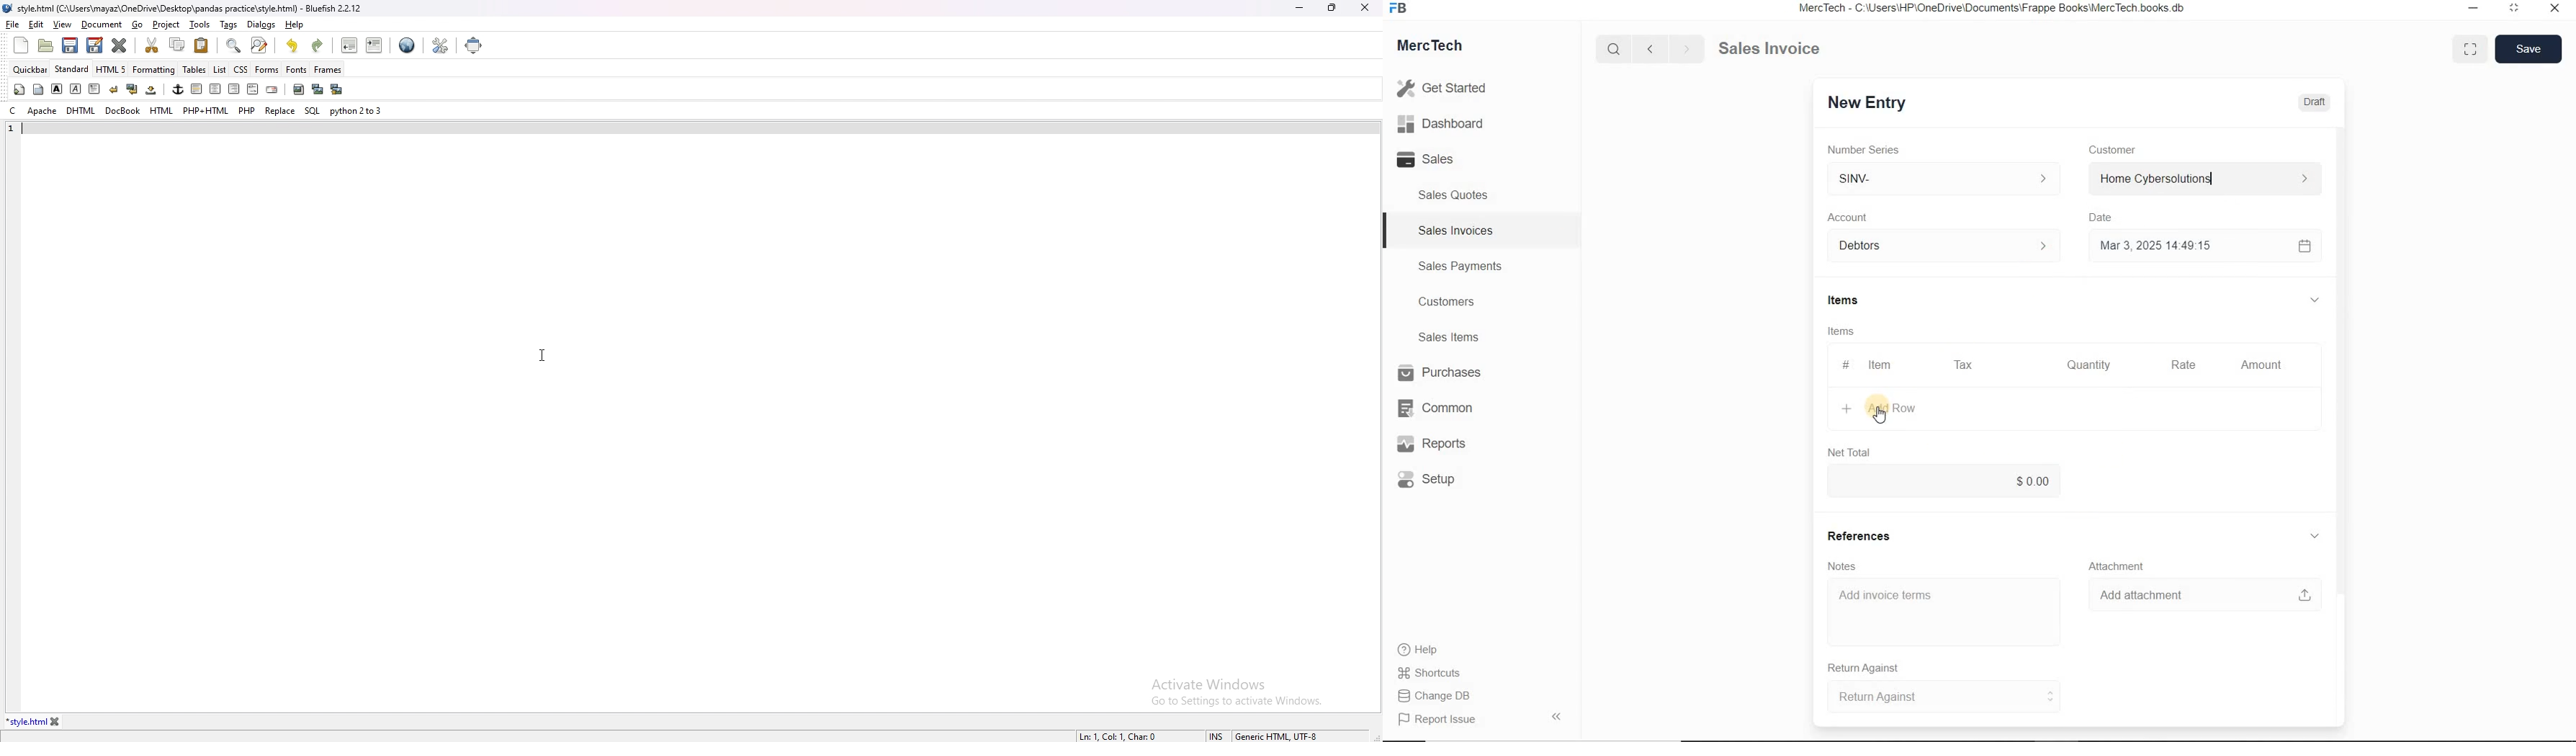  Describe the element at coordinates (2467, 48) in the screenshot. I see `Toggle between form and full width` at that location.